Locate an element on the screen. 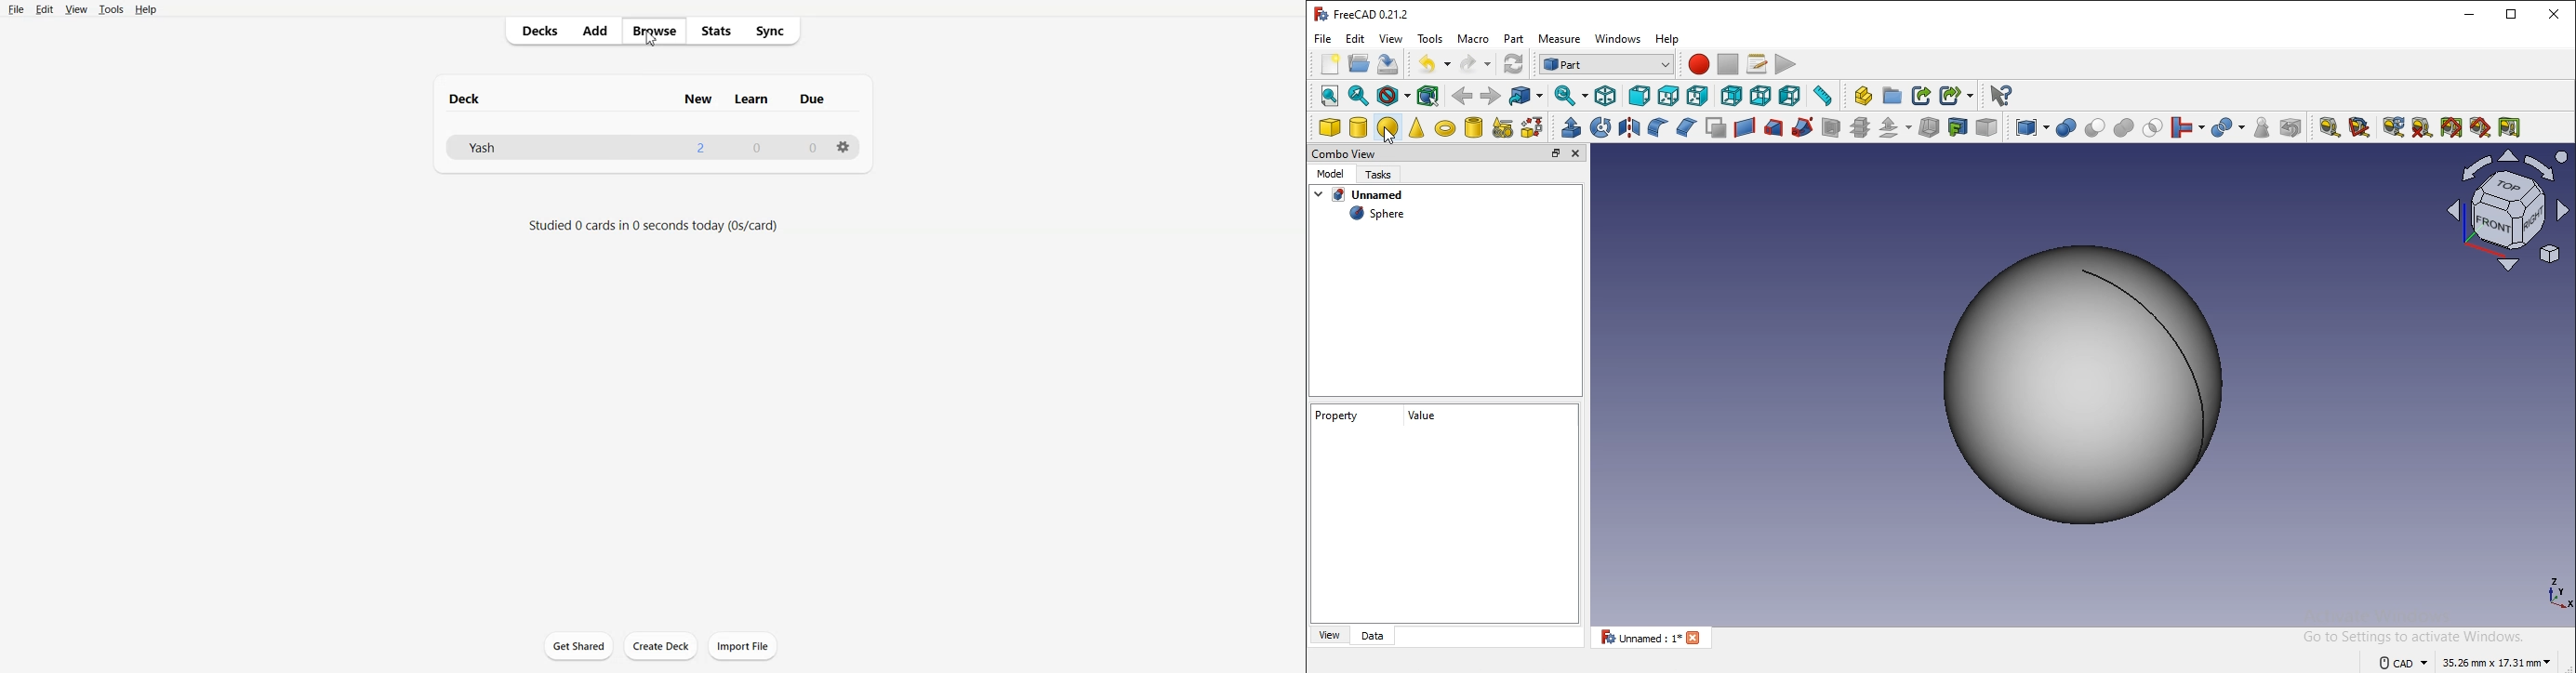 The image size is (2576, 700). Help is located at coordinates (146, 9).